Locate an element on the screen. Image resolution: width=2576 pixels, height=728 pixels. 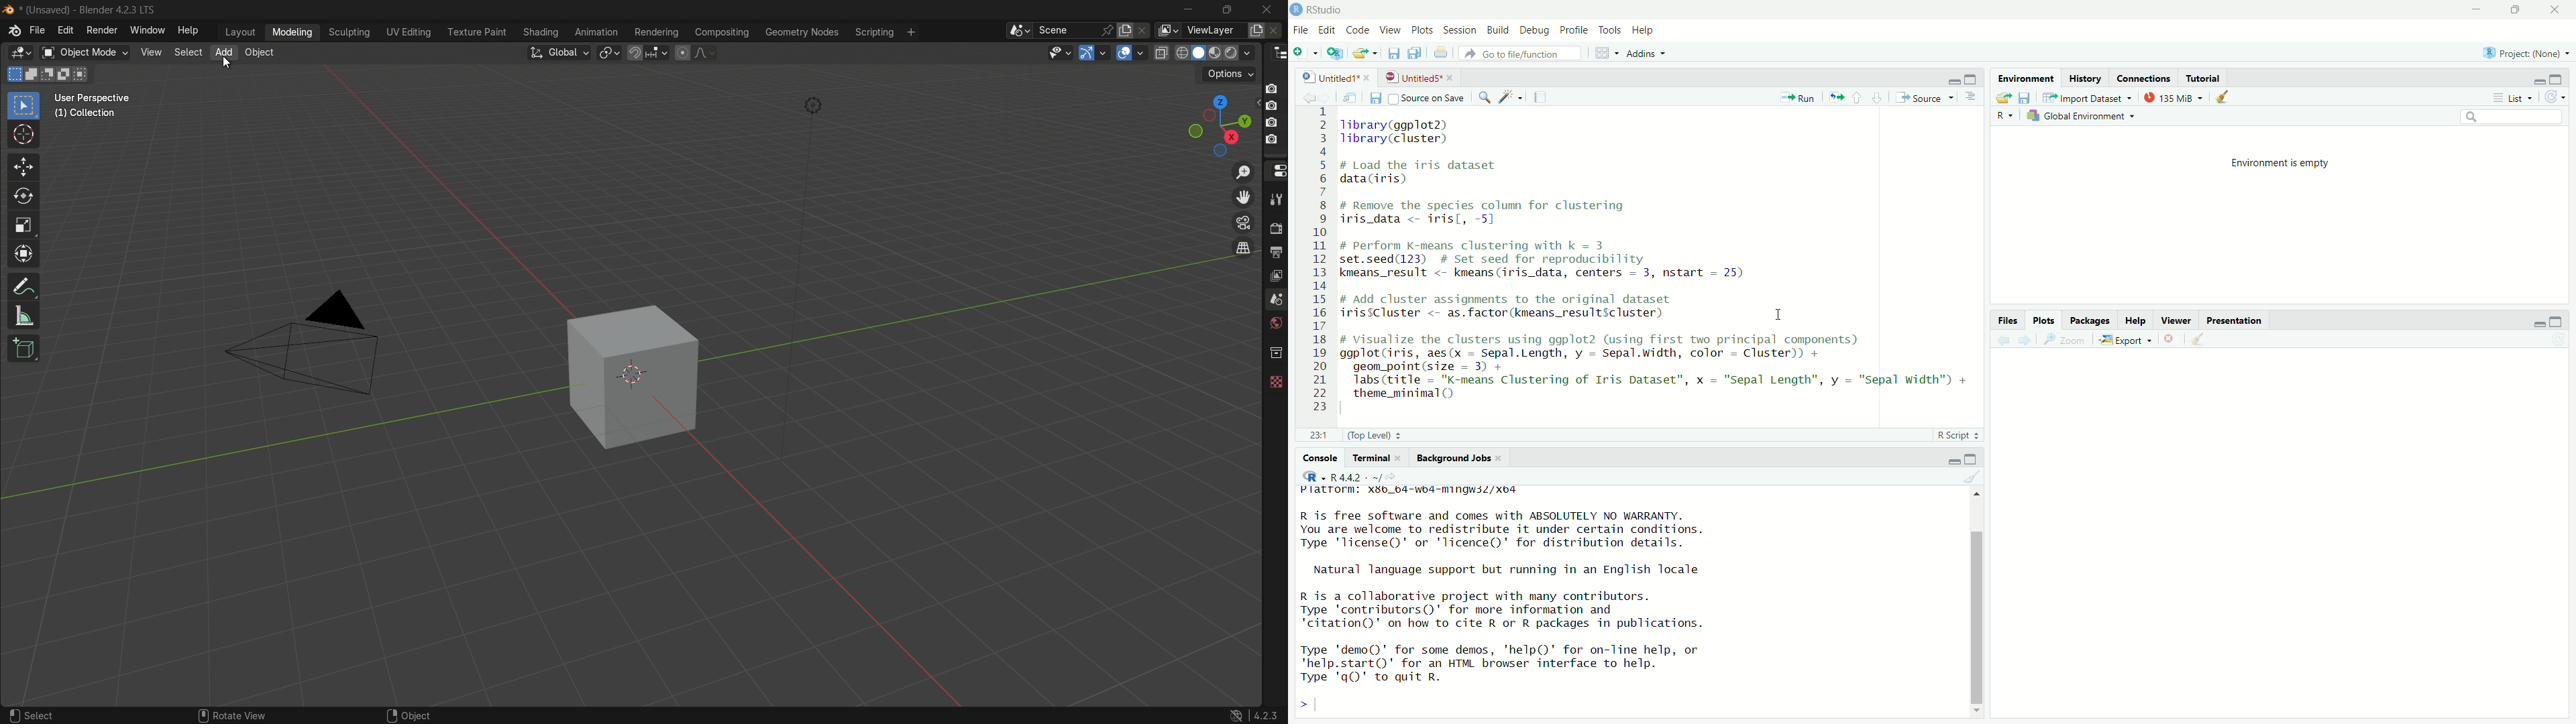
maximize is located at coordinates (1973, 457).